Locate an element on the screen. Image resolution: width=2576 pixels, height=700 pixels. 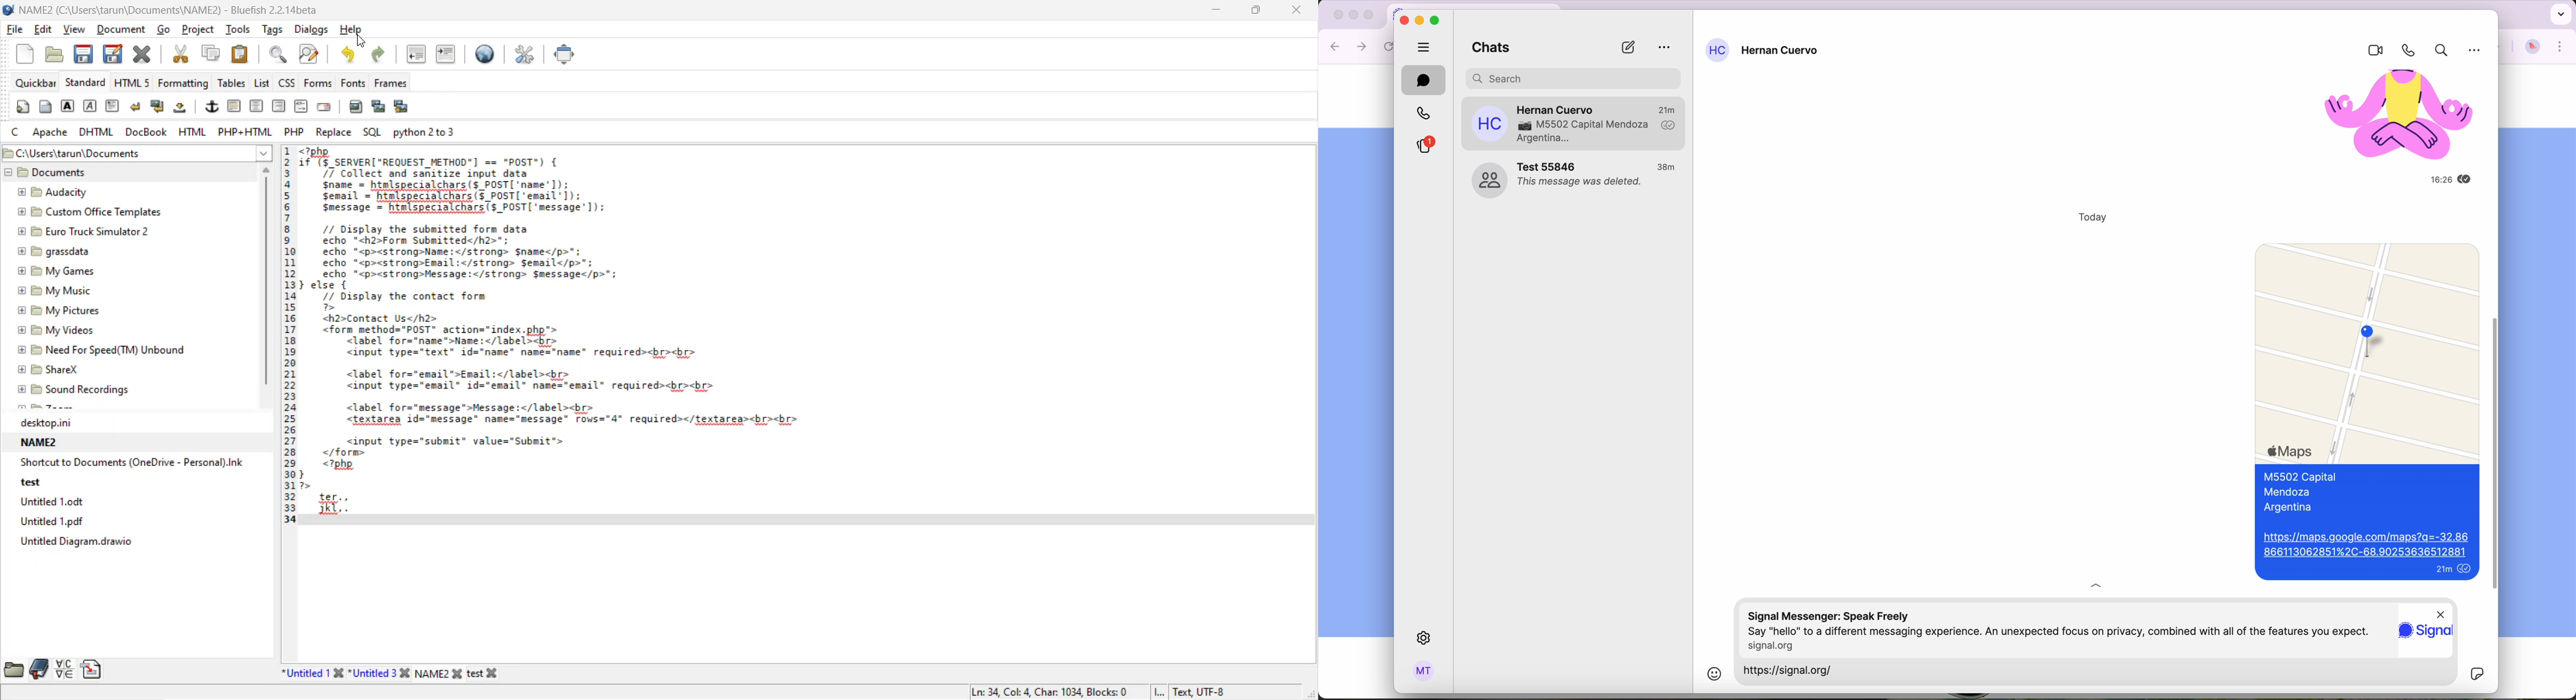
tags is located at coordinates (275, 30).